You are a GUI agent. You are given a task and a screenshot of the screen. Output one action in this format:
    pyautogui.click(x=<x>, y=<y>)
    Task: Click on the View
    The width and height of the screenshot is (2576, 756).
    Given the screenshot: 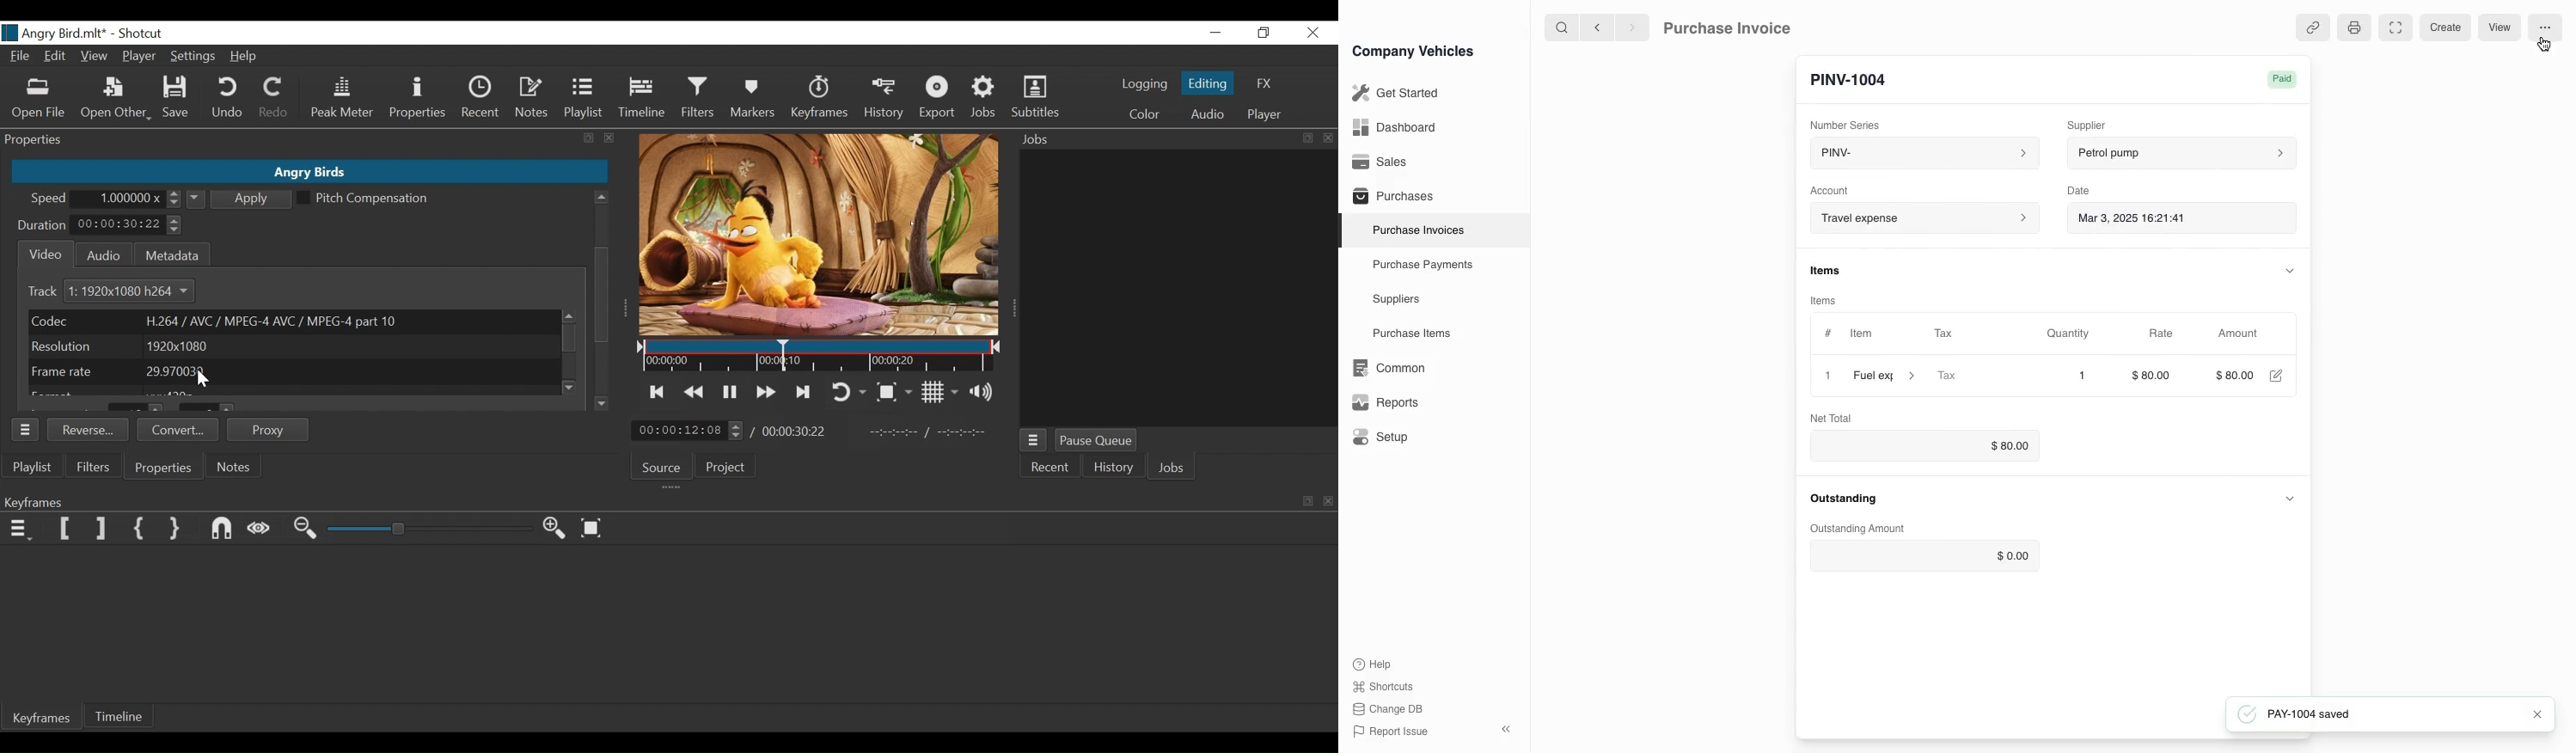 What is the action you would take?
    pyautogui.click(x=93, y=55)
    